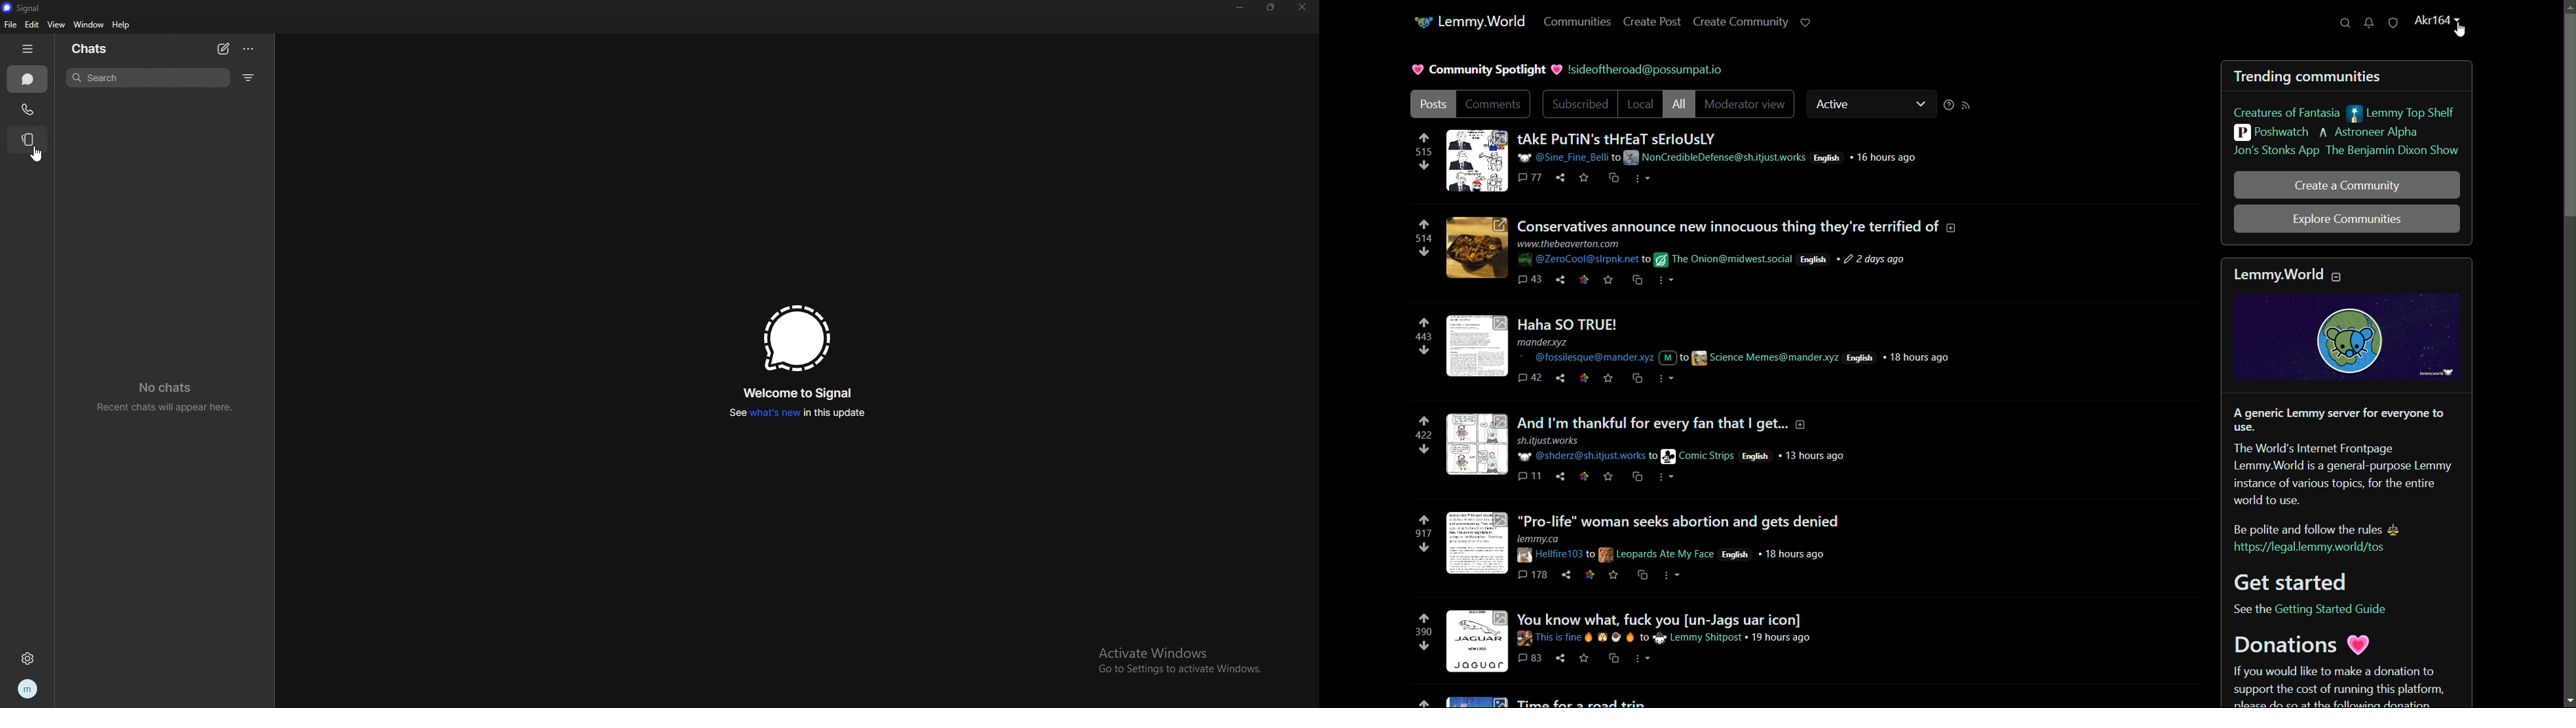 This screenshot has height=728, width=2576. I want to click on filter, so click(250, 78).